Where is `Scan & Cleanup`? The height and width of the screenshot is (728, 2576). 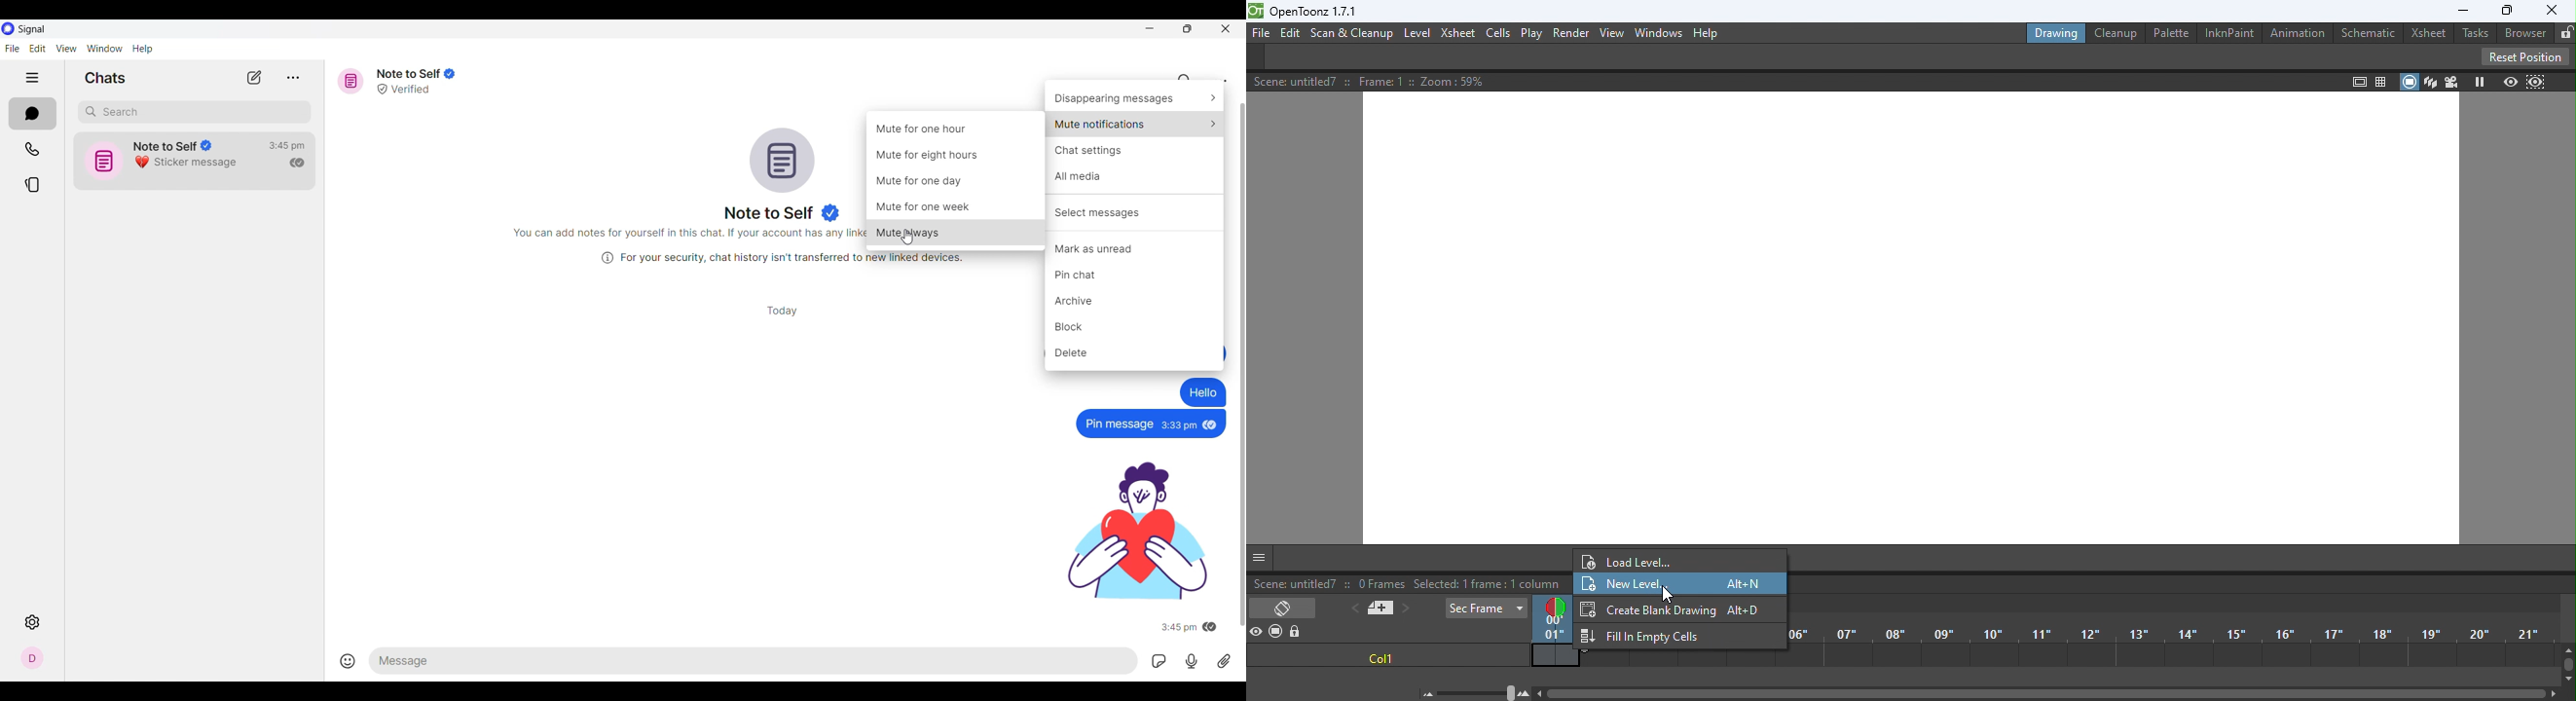
Scan & Cleanup is located at coordinates (1353, 34).